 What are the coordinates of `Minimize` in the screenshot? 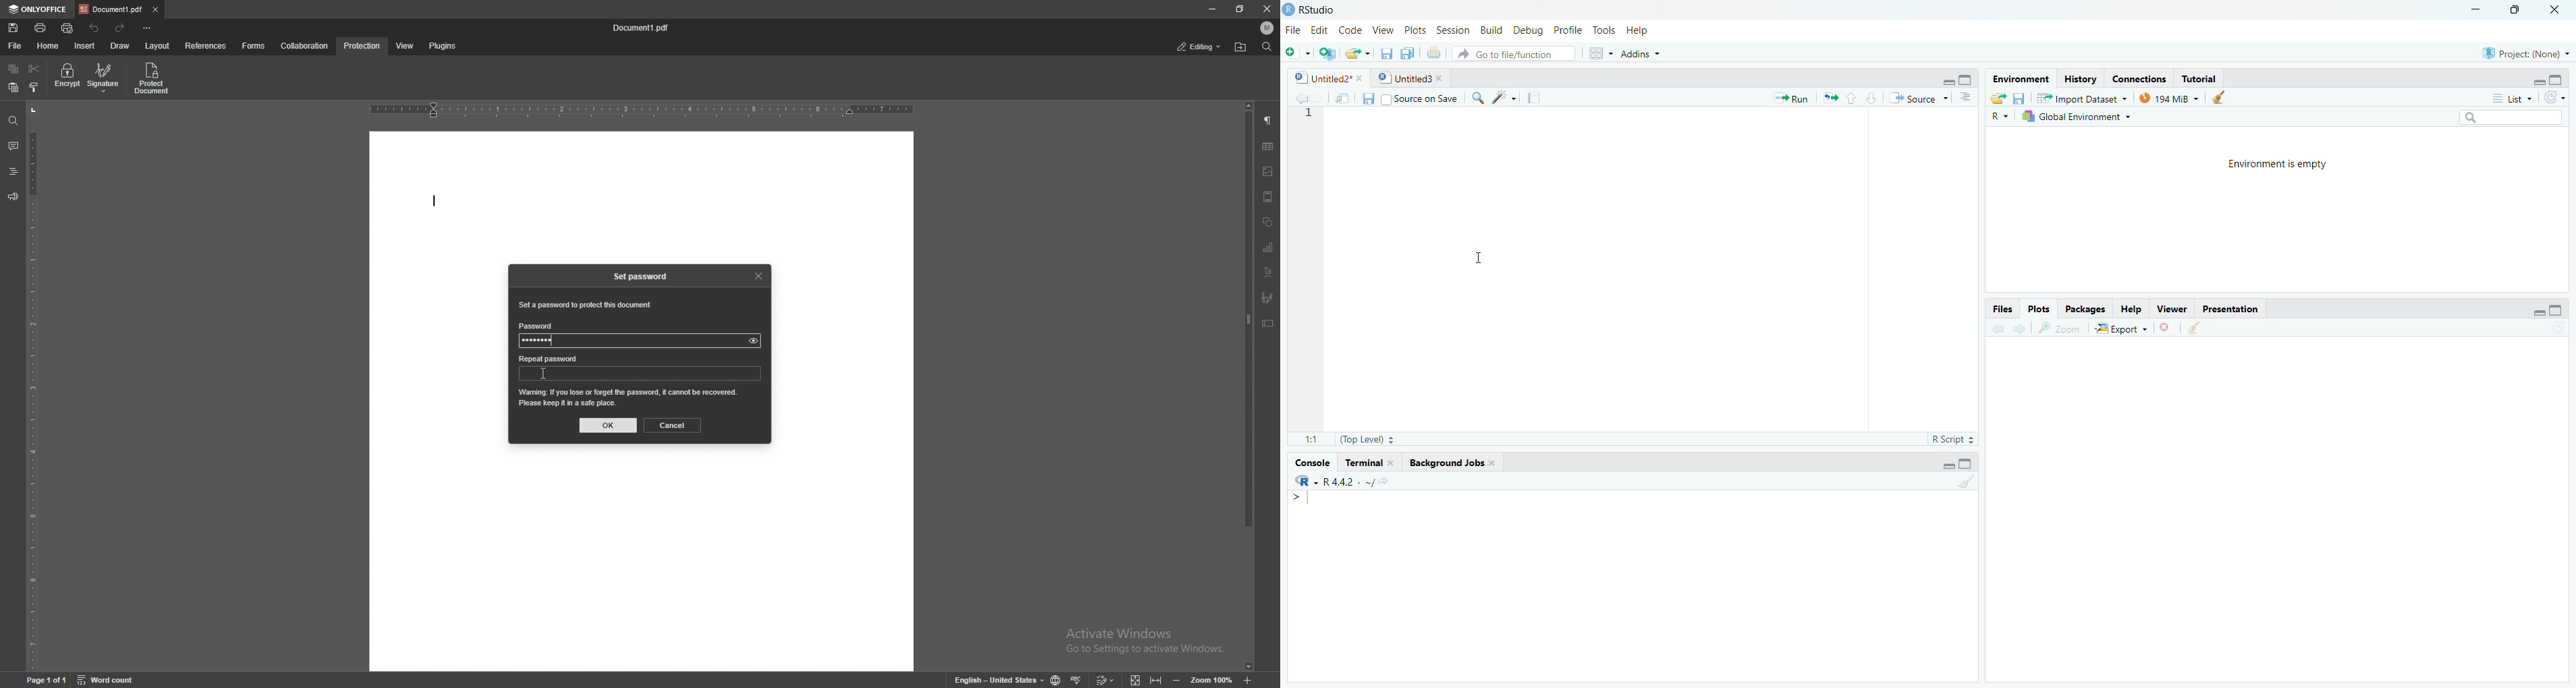 It's located at (2538, 82).